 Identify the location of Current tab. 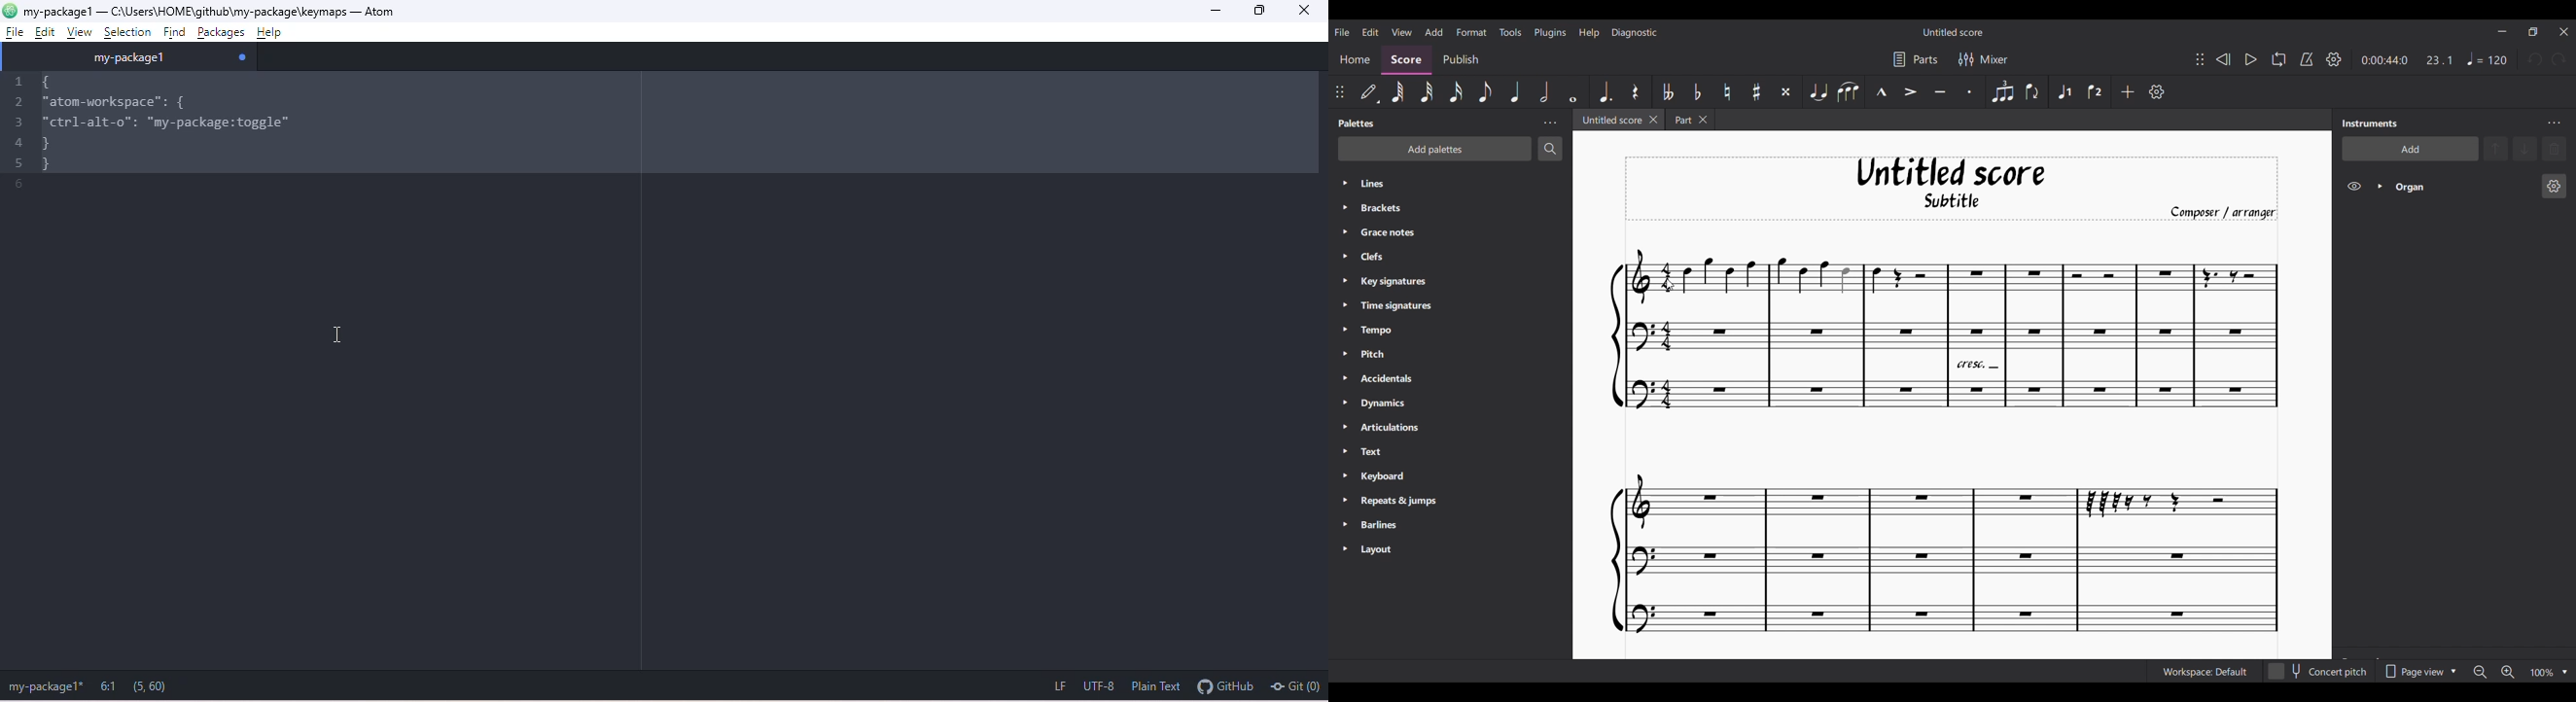
(1610, 119).